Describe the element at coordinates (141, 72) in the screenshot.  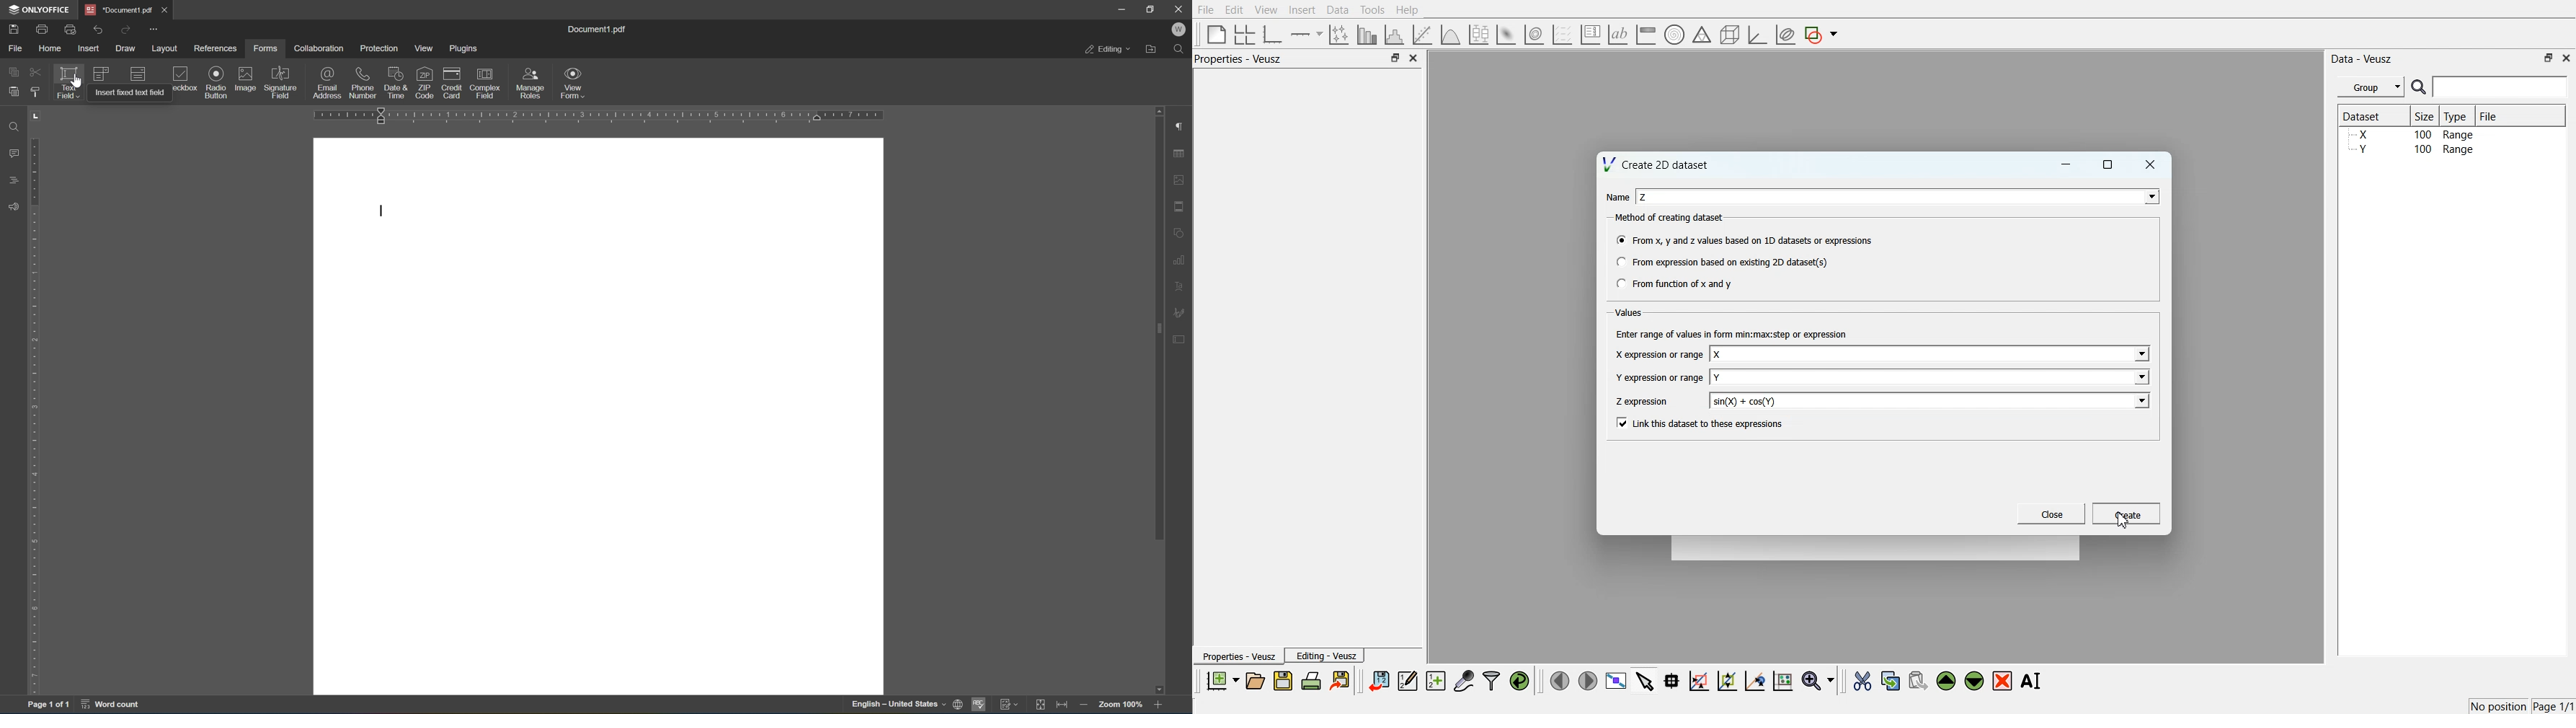
I see `dropdown ` at that location.